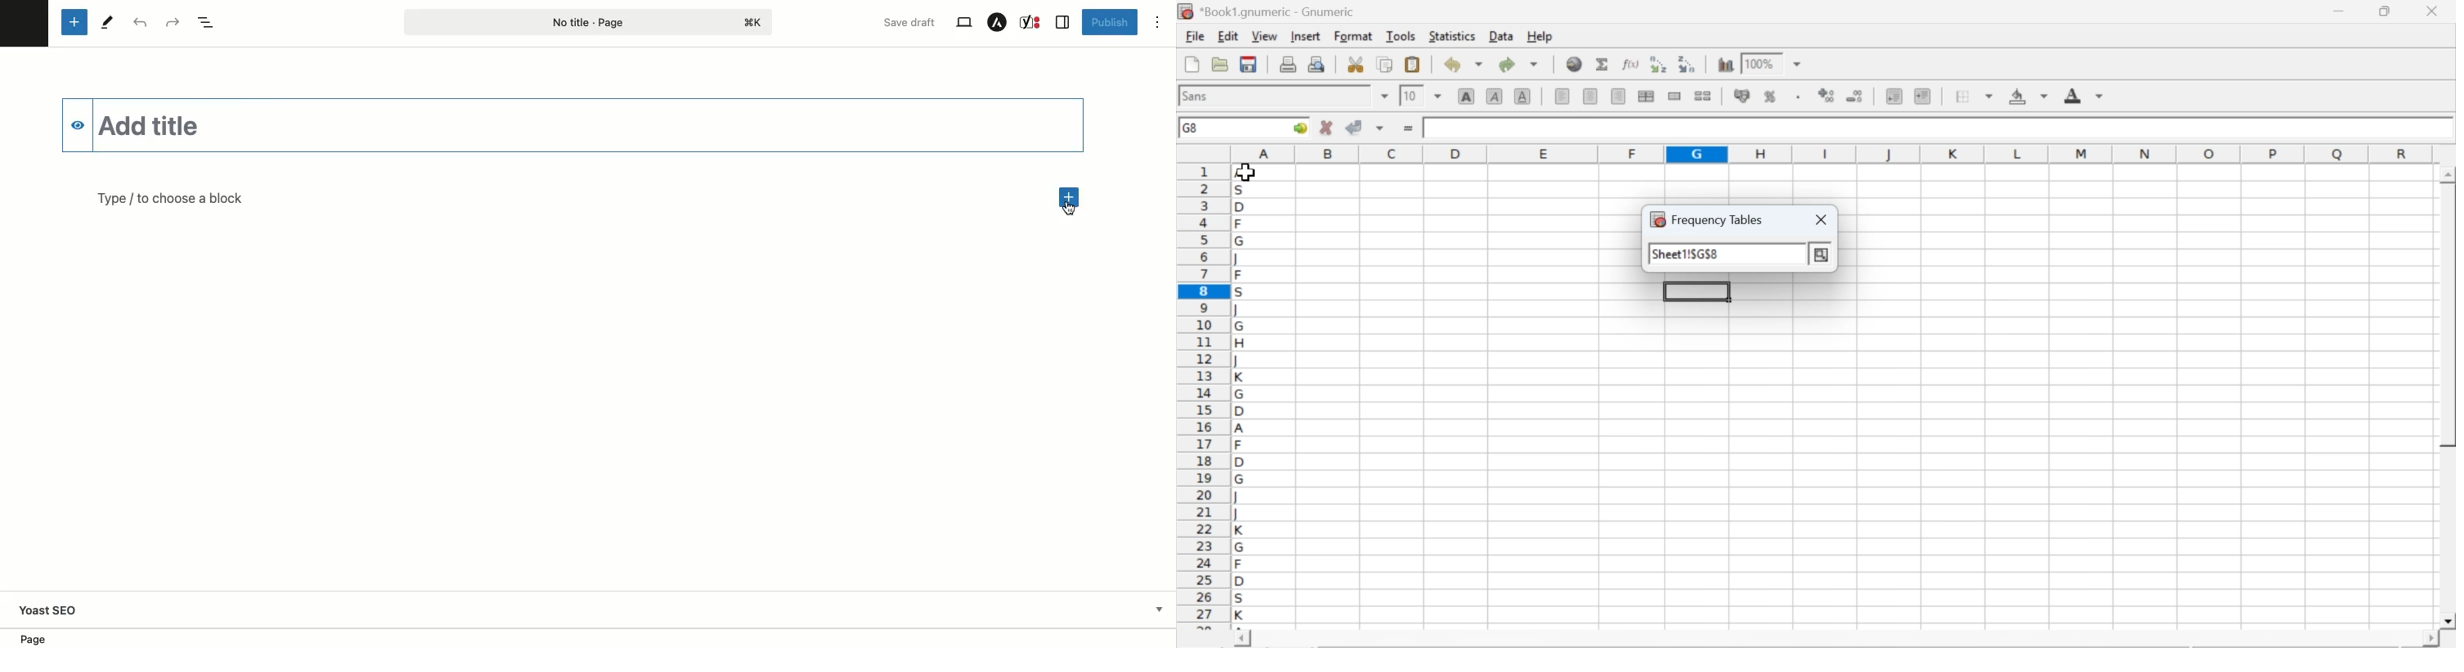 The image size is (2464, 672). What do you see at coordinates (964, 23) in the screenshot?
I see `View` at bounding box center [964, 23].